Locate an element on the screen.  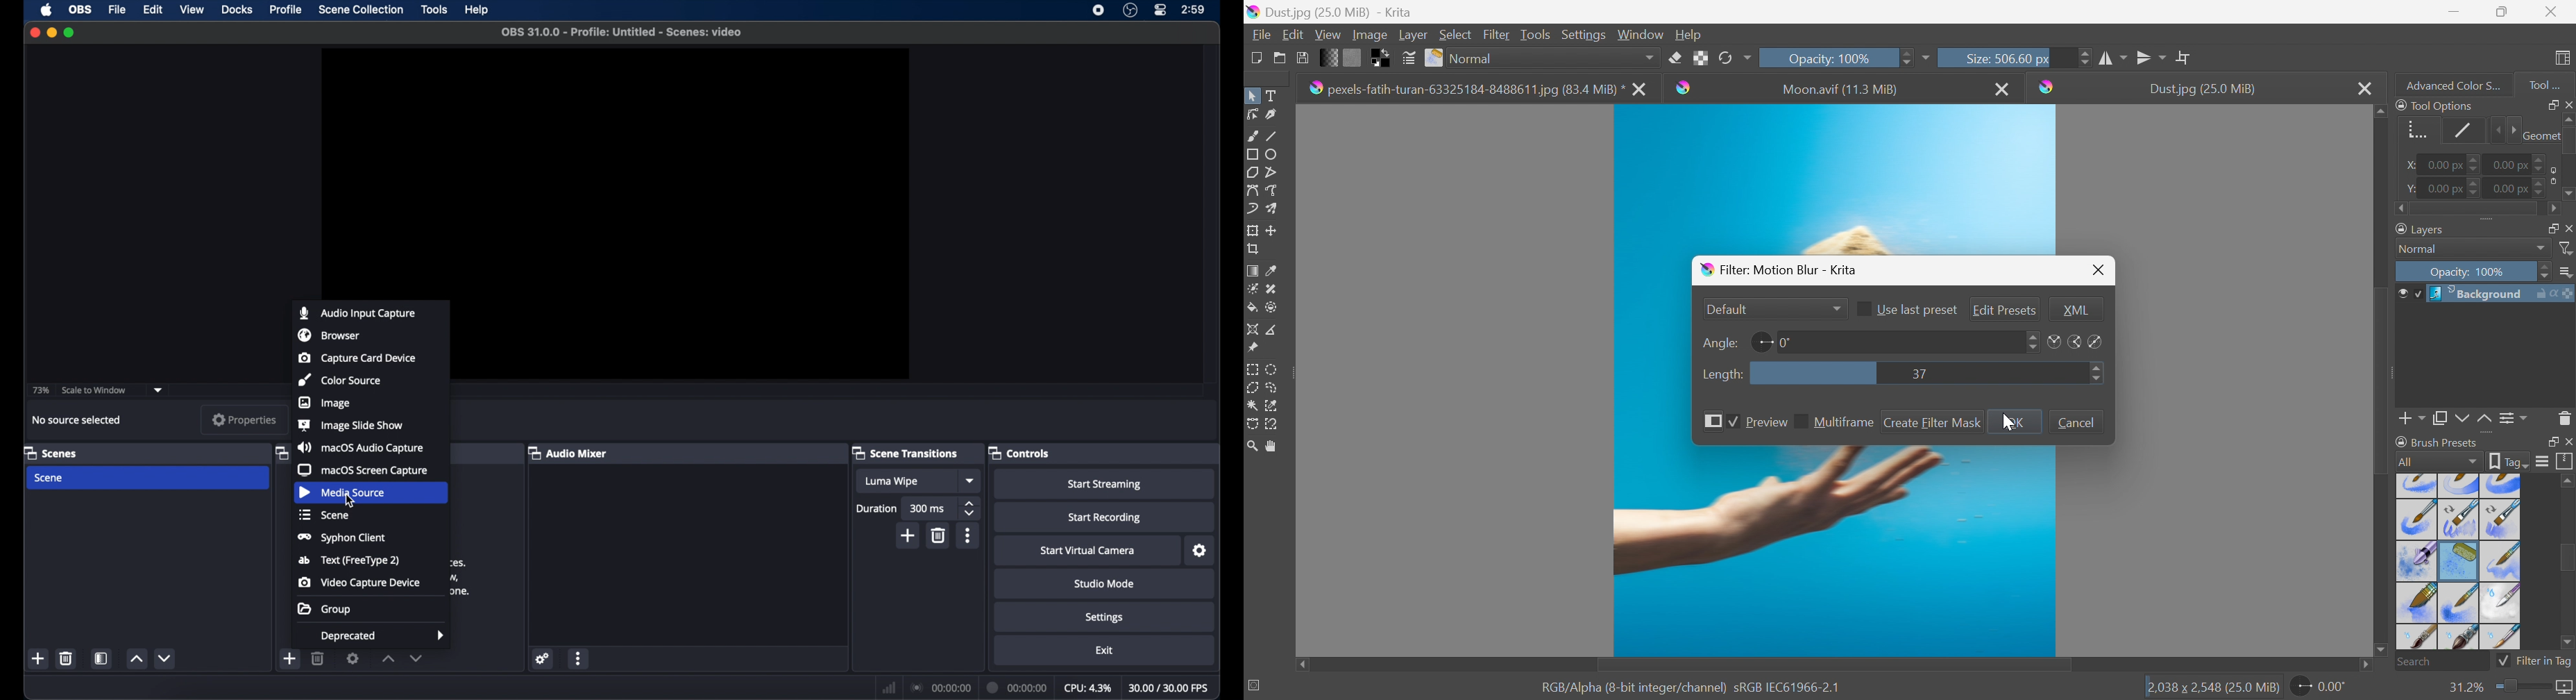
Elliptical selection tool is located at coordinates (1273, 369).